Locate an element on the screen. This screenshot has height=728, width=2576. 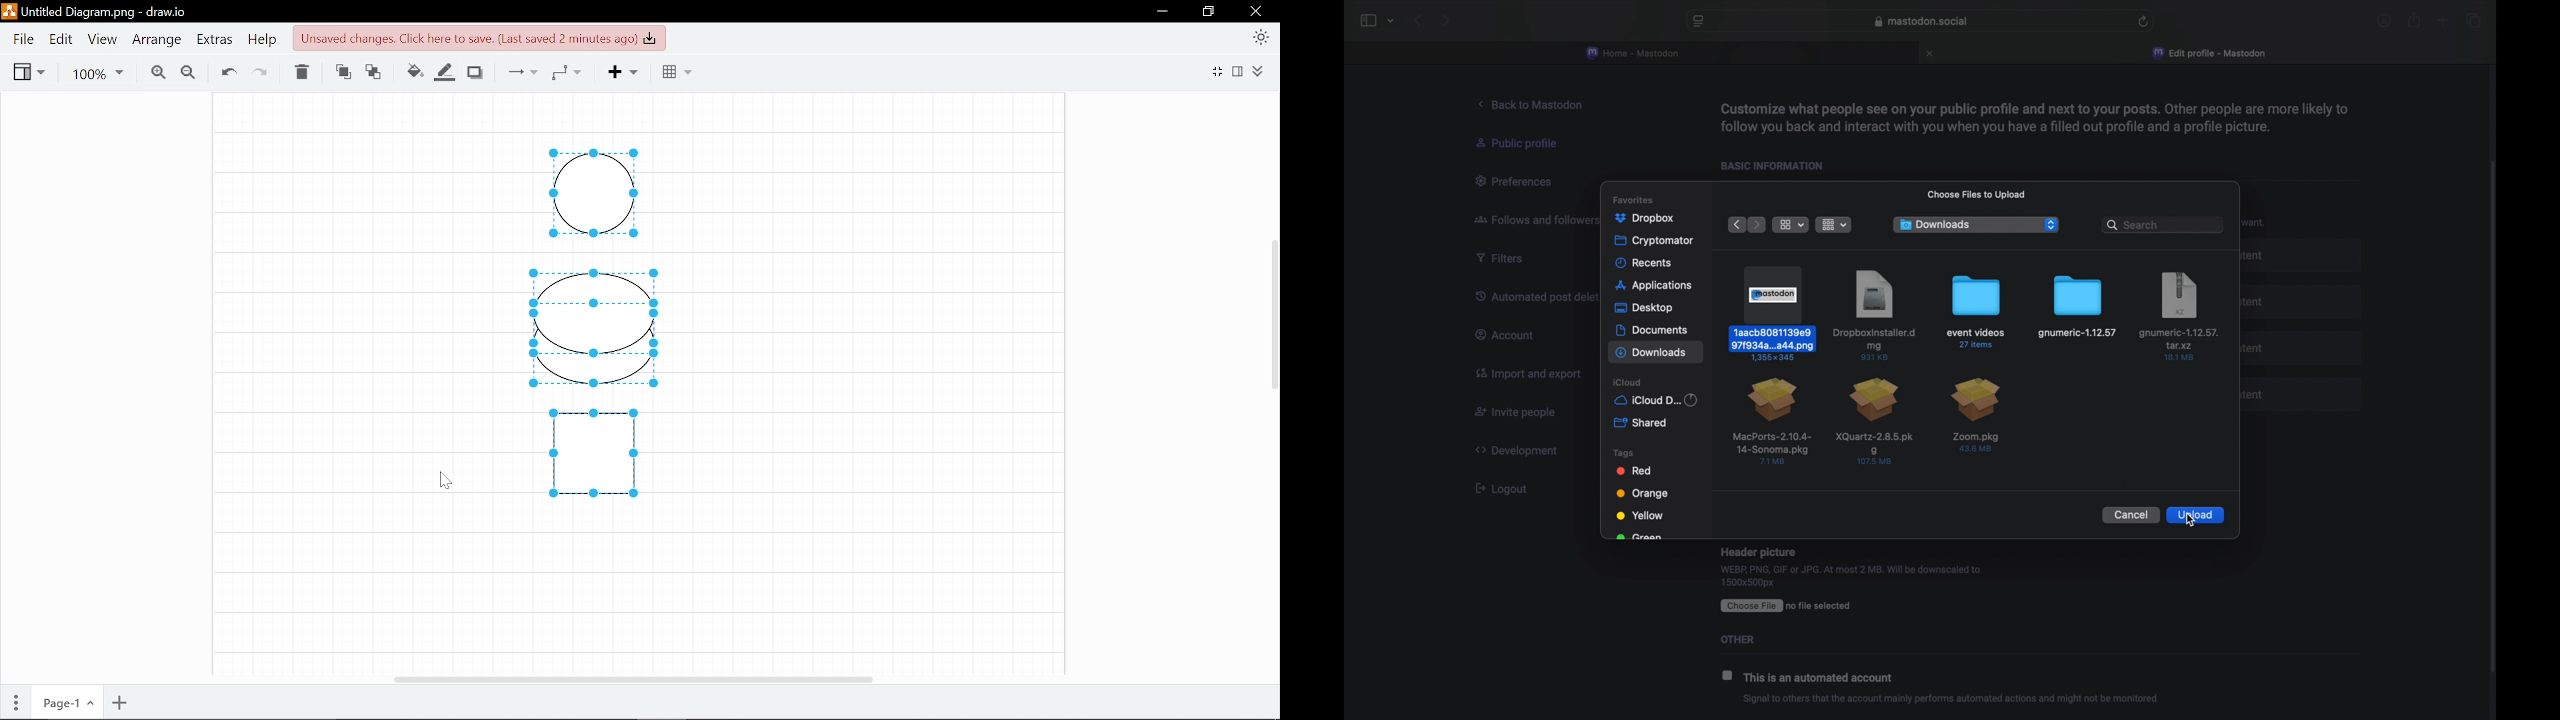
public profile is located at coordinates (1524, 143).